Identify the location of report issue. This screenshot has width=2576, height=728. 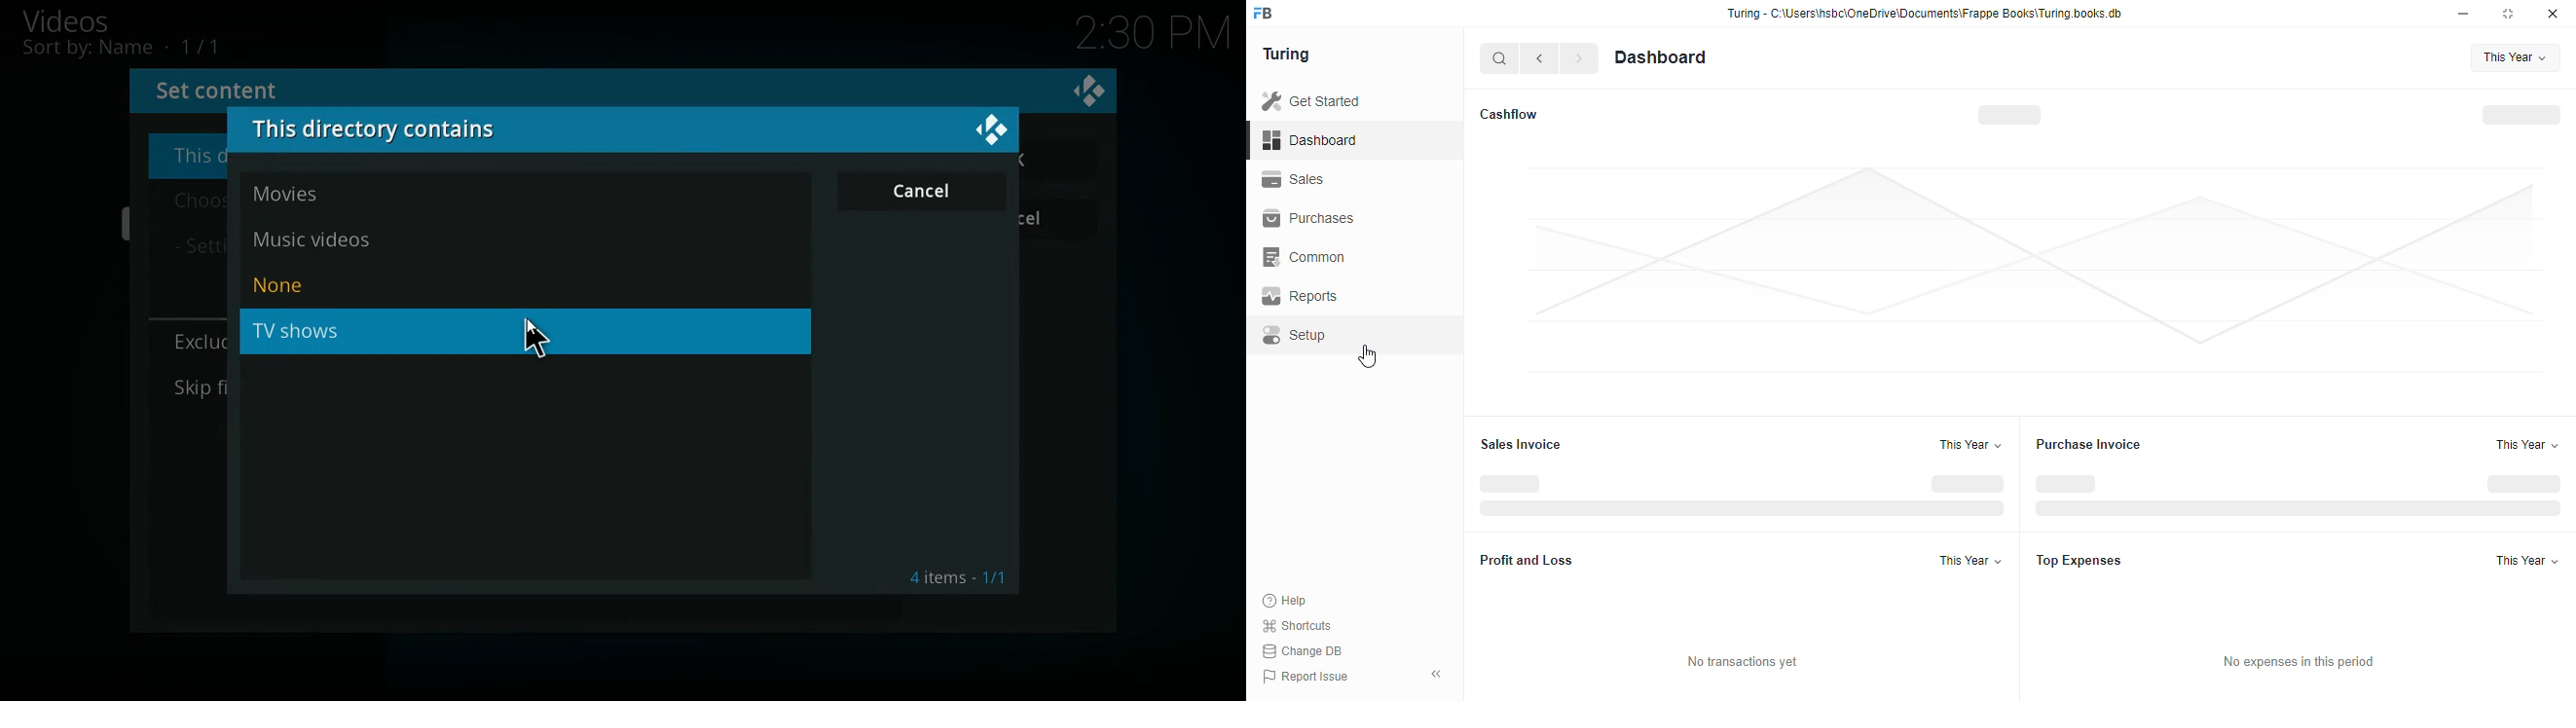
(1306, 677).